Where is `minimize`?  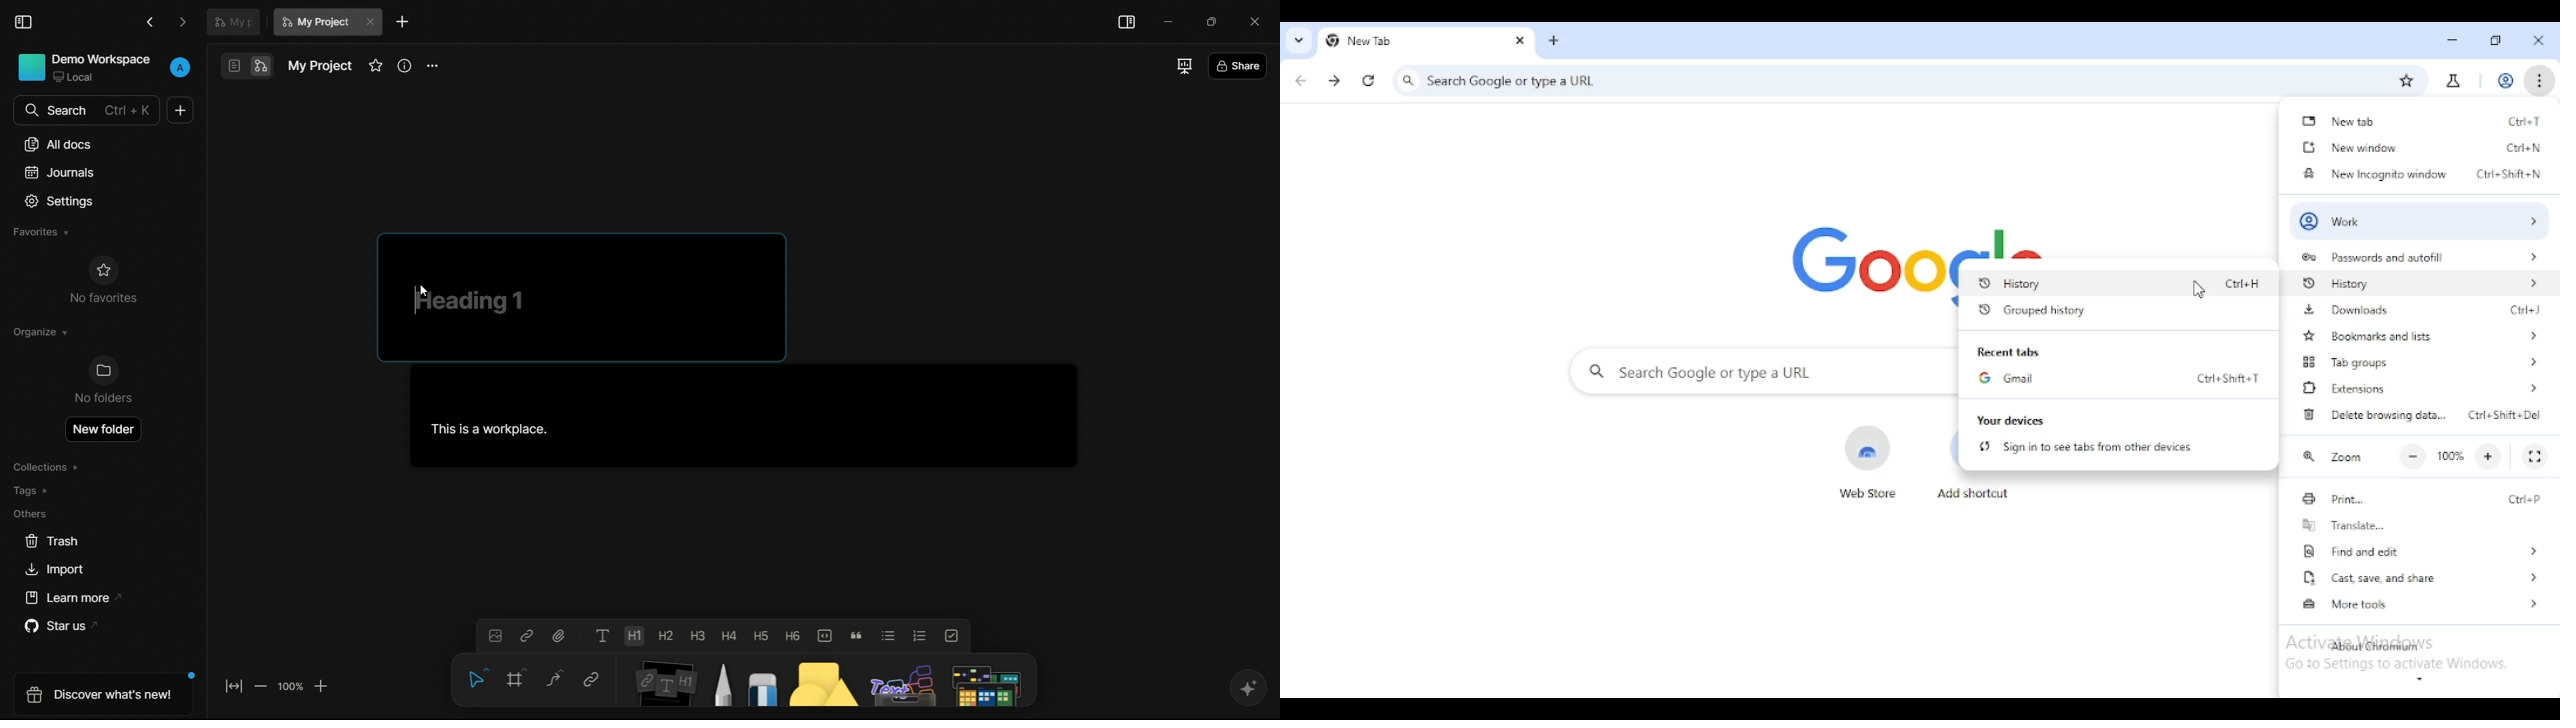
minimize is located at coordinates (2453, 41).